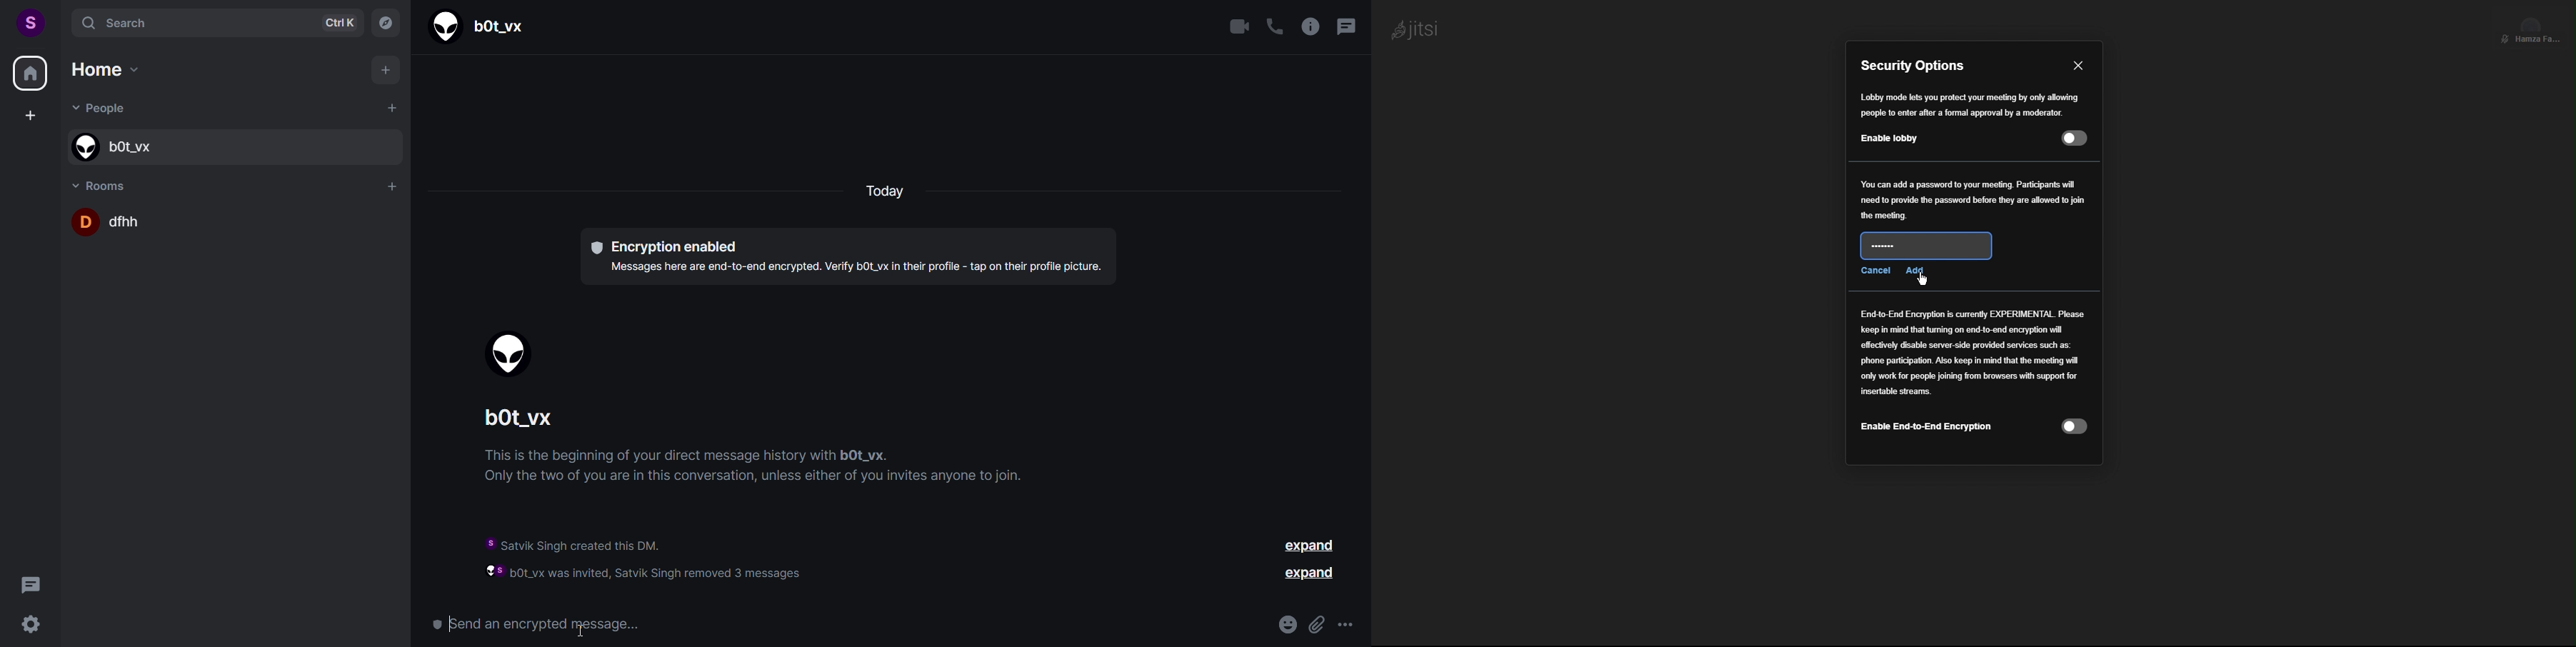  What do you see at coordinates (29, 21) in the screenshot?
I see `user` at bounding box center [29, 21].